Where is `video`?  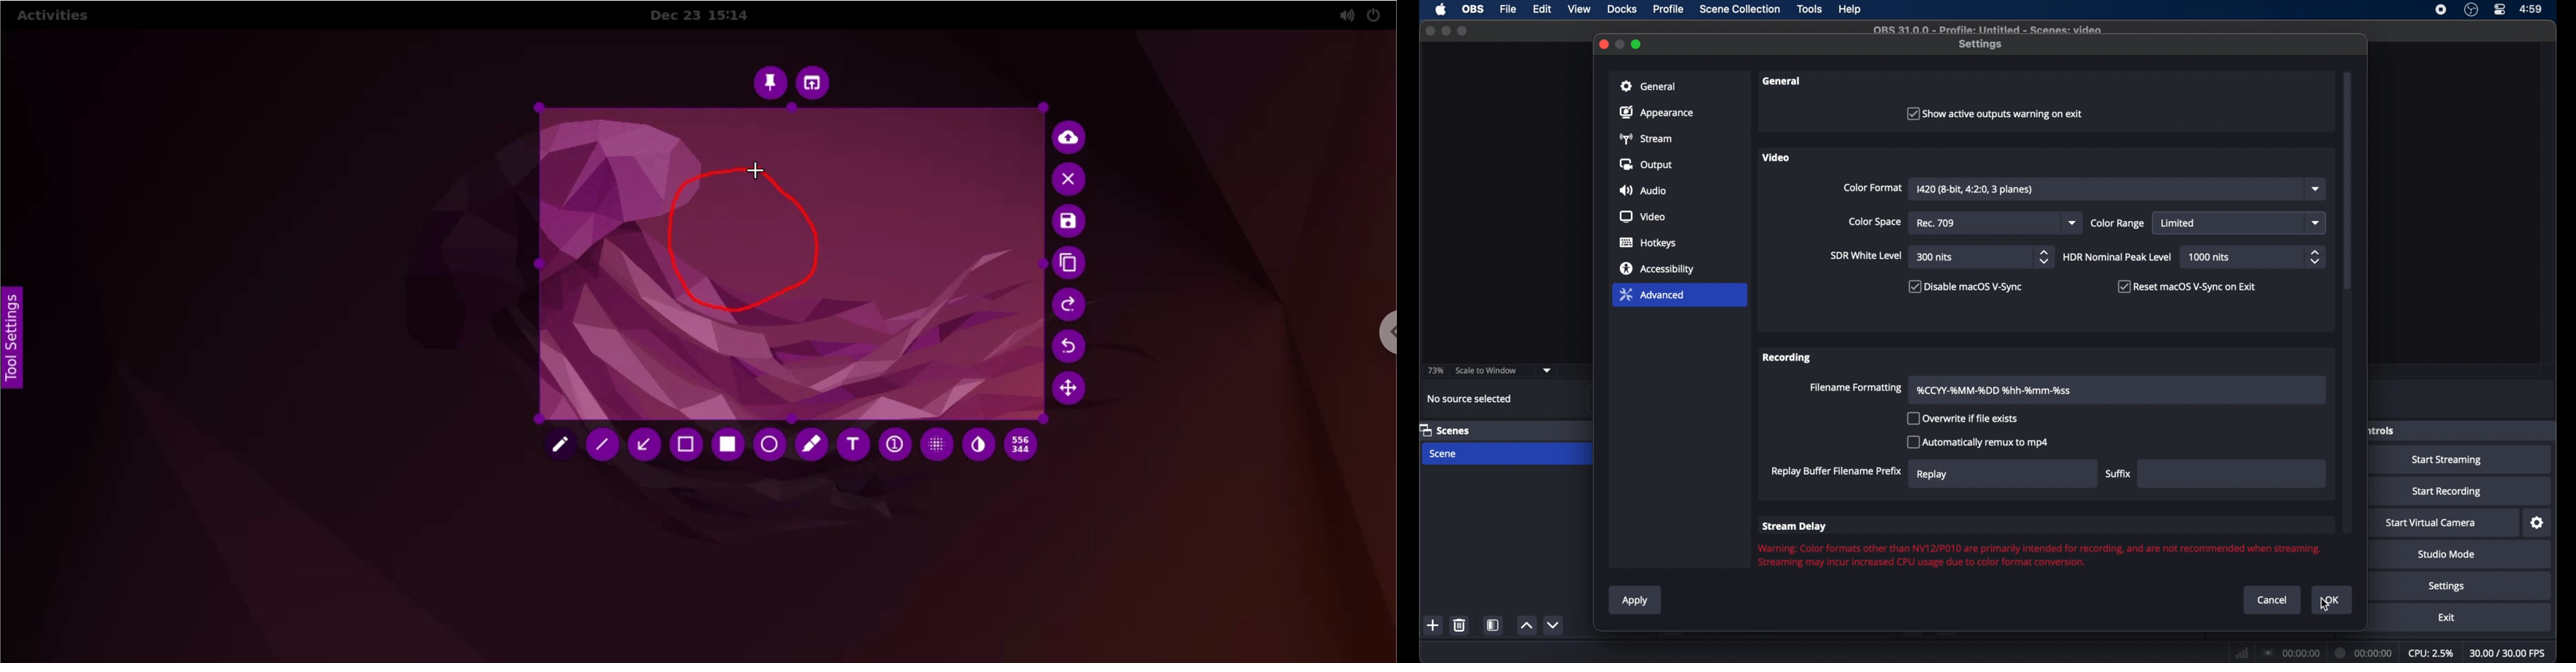 video is located at coordinates (1777, 157).